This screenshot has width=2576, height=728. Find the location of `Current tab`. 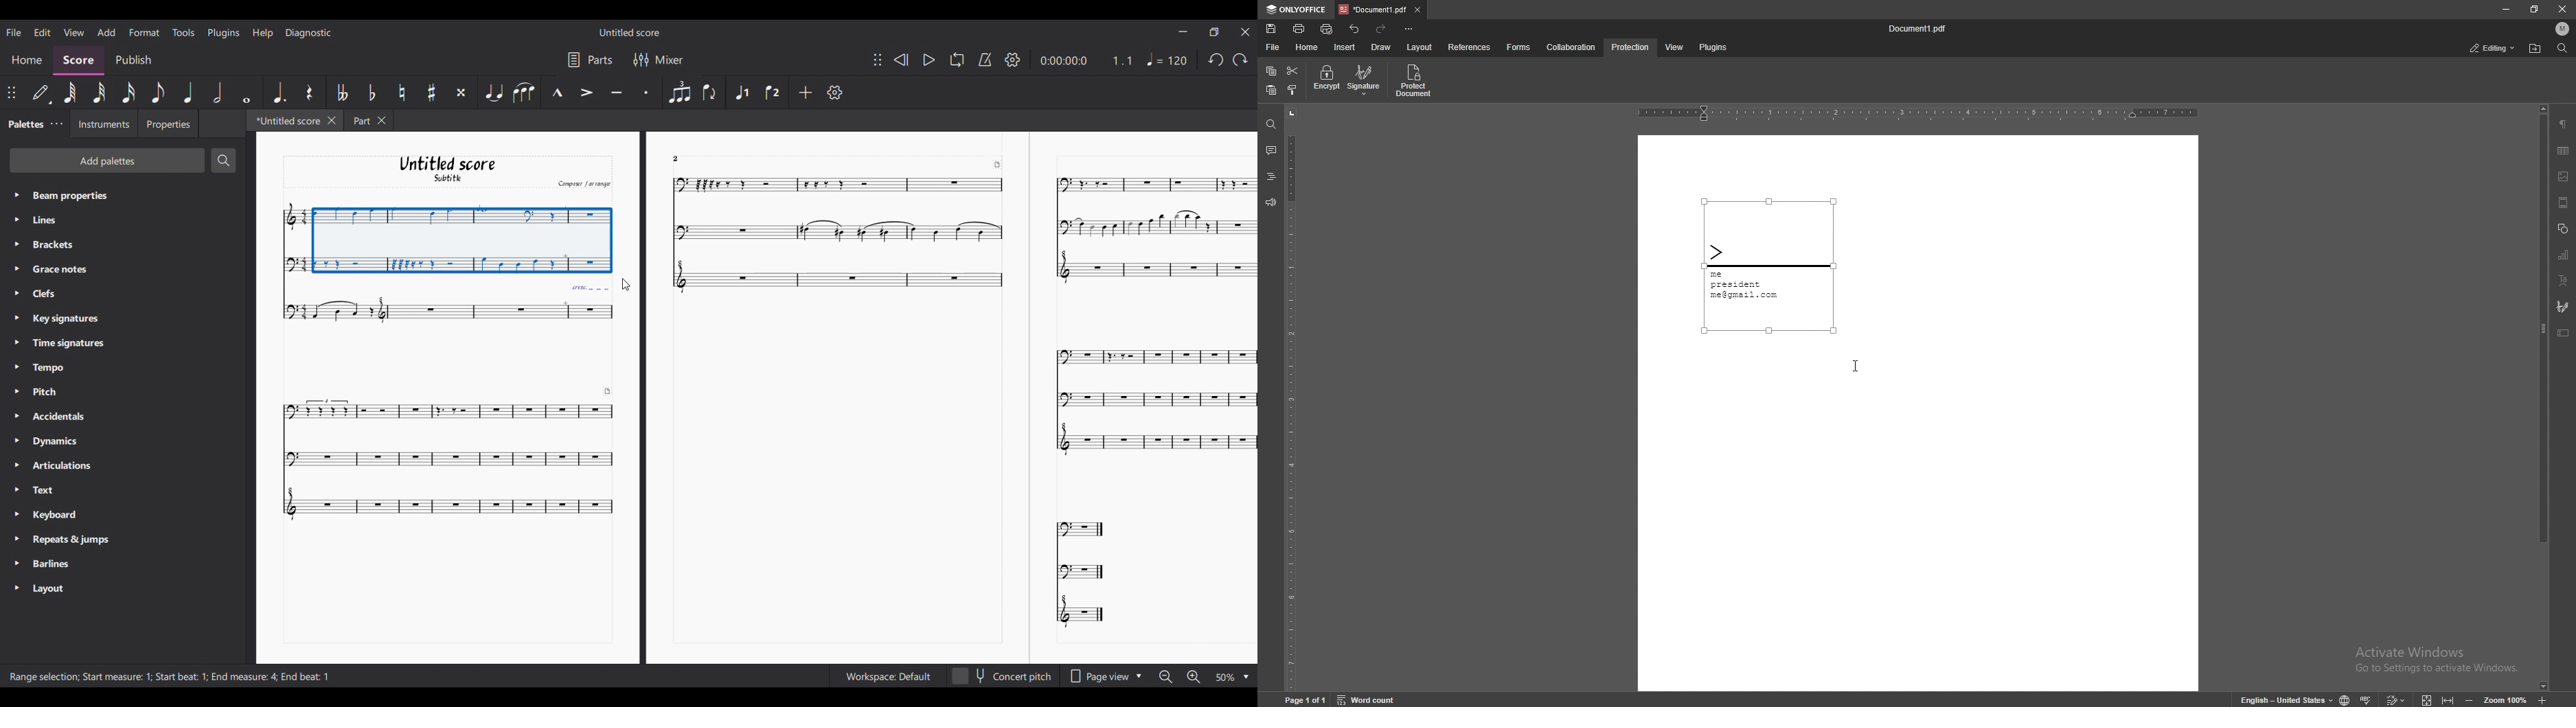

Current tab is located at coordinates (286, 120).